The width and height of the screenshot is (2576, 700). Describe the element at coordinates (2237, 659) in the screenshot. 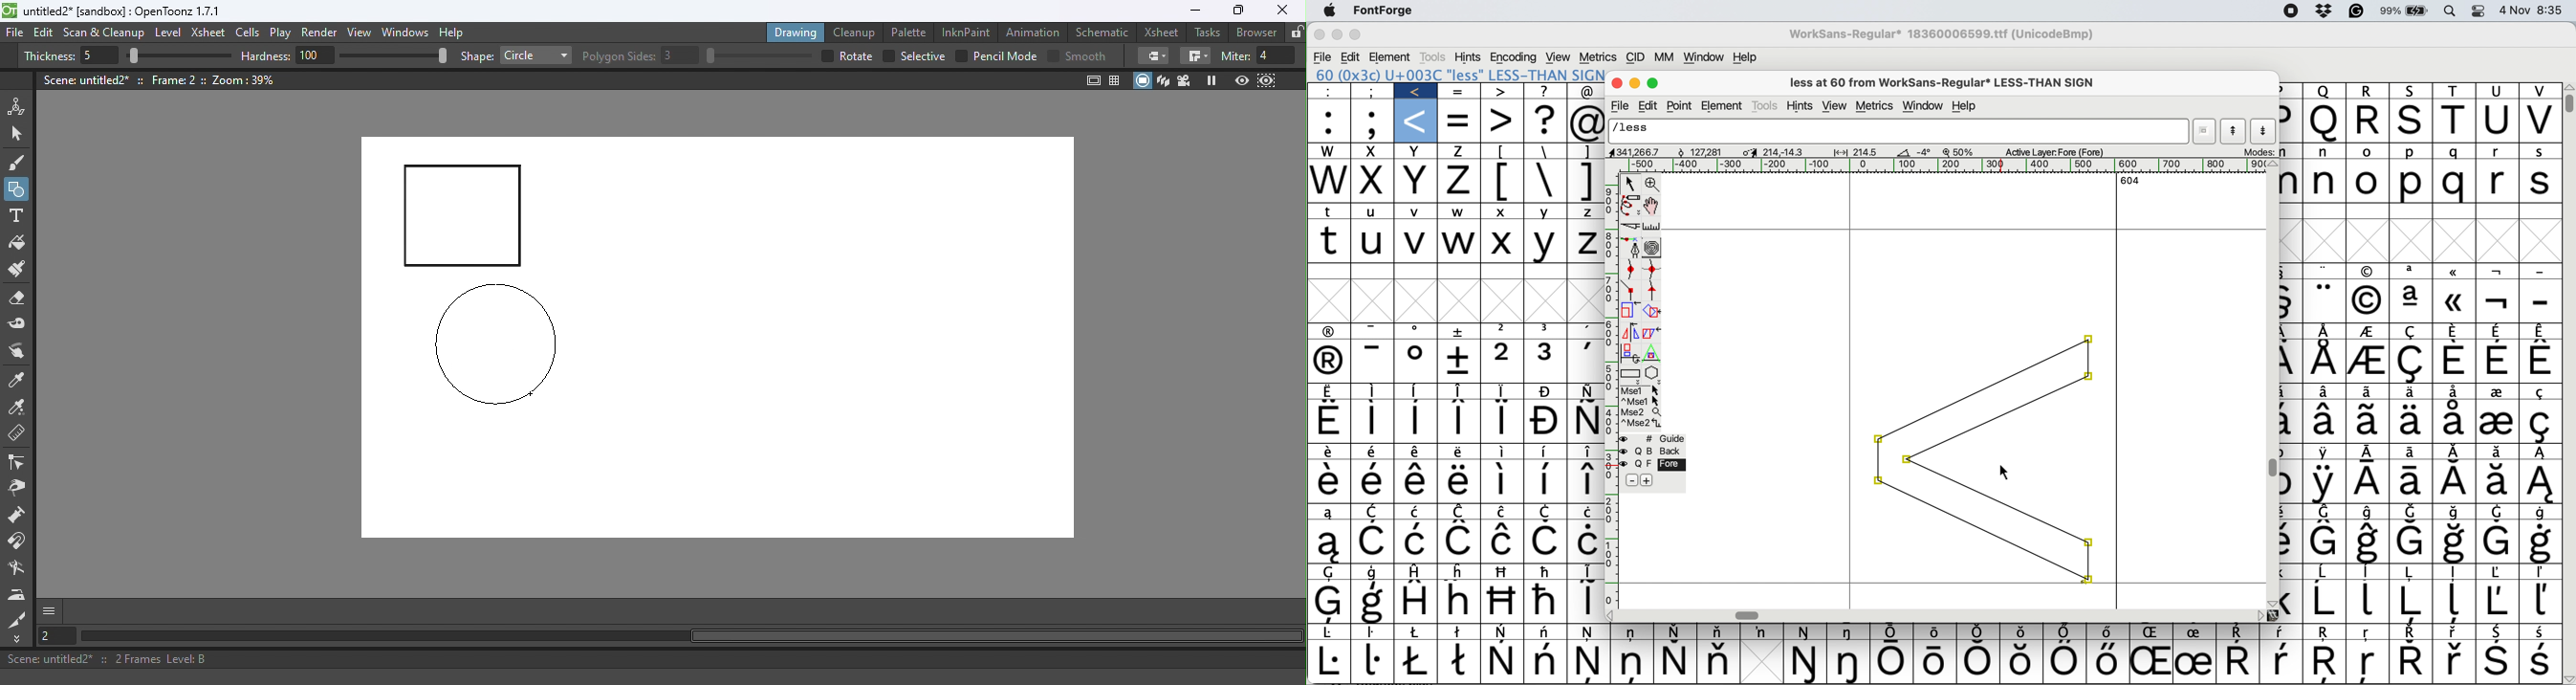

I see `Symbol` at that location.